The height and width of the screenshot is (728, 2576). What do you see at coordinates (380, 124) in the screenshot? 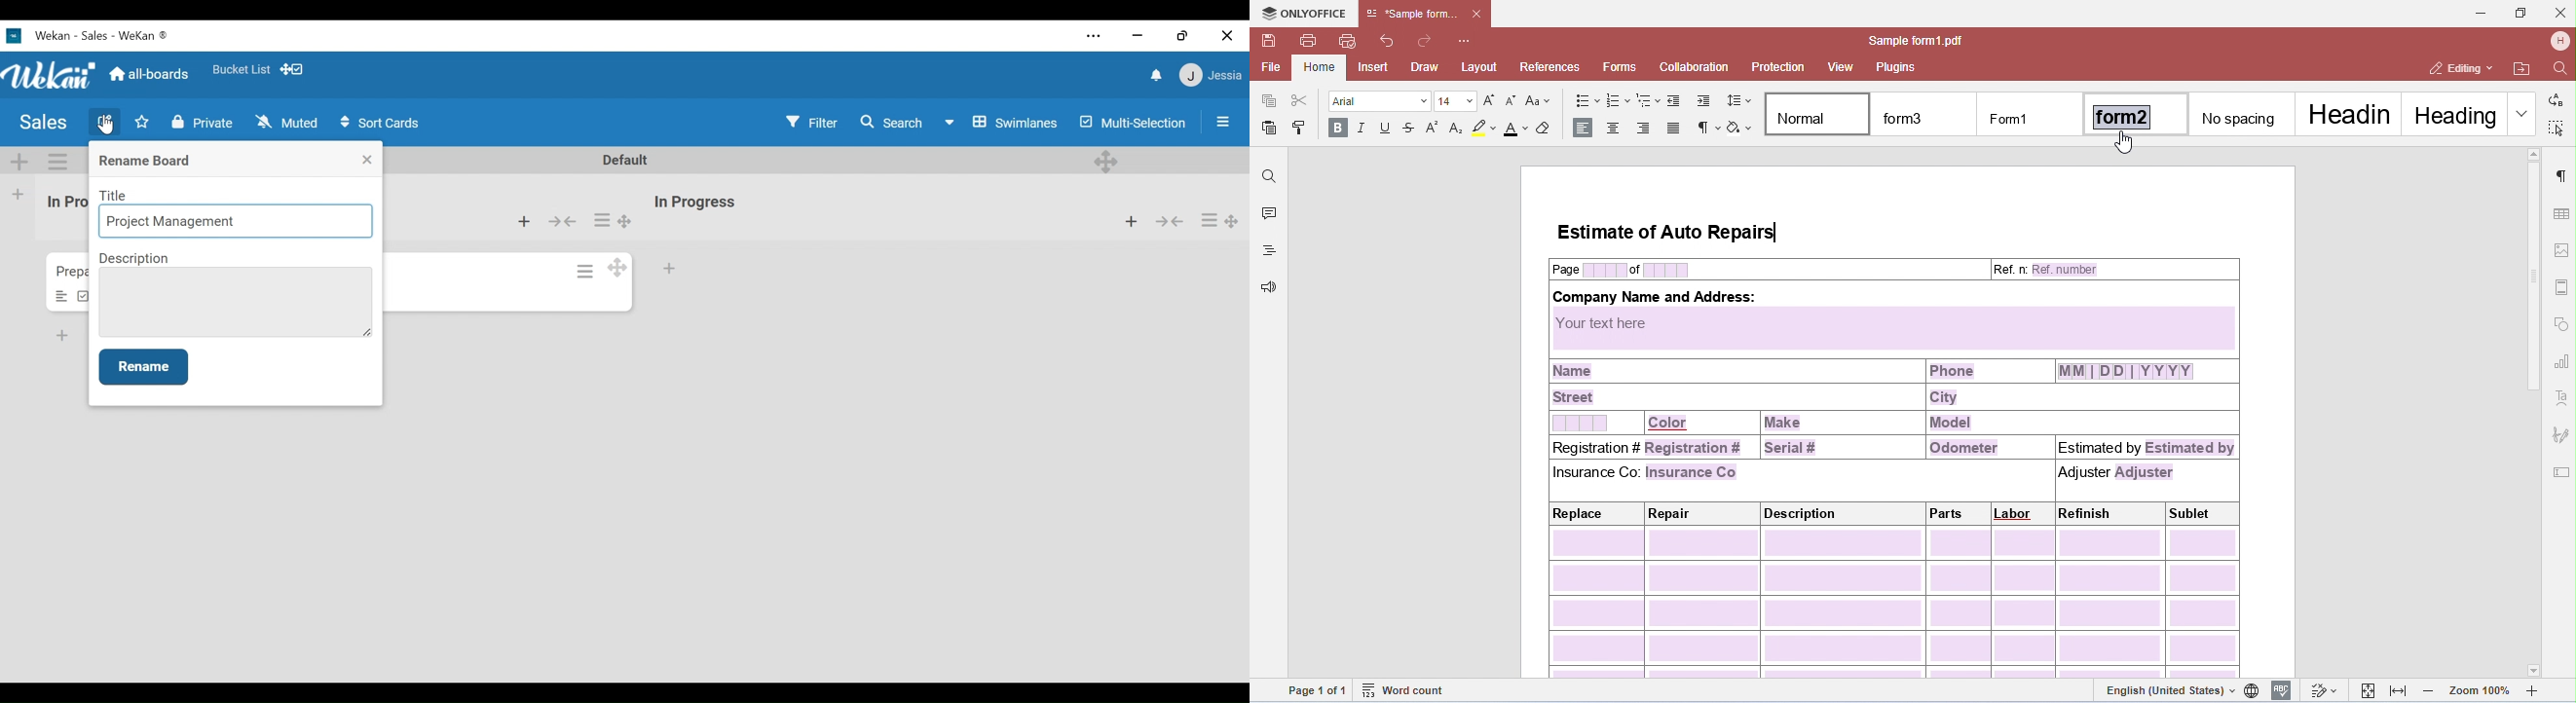
I see `Sort cards` at bounding box center [380, 124].